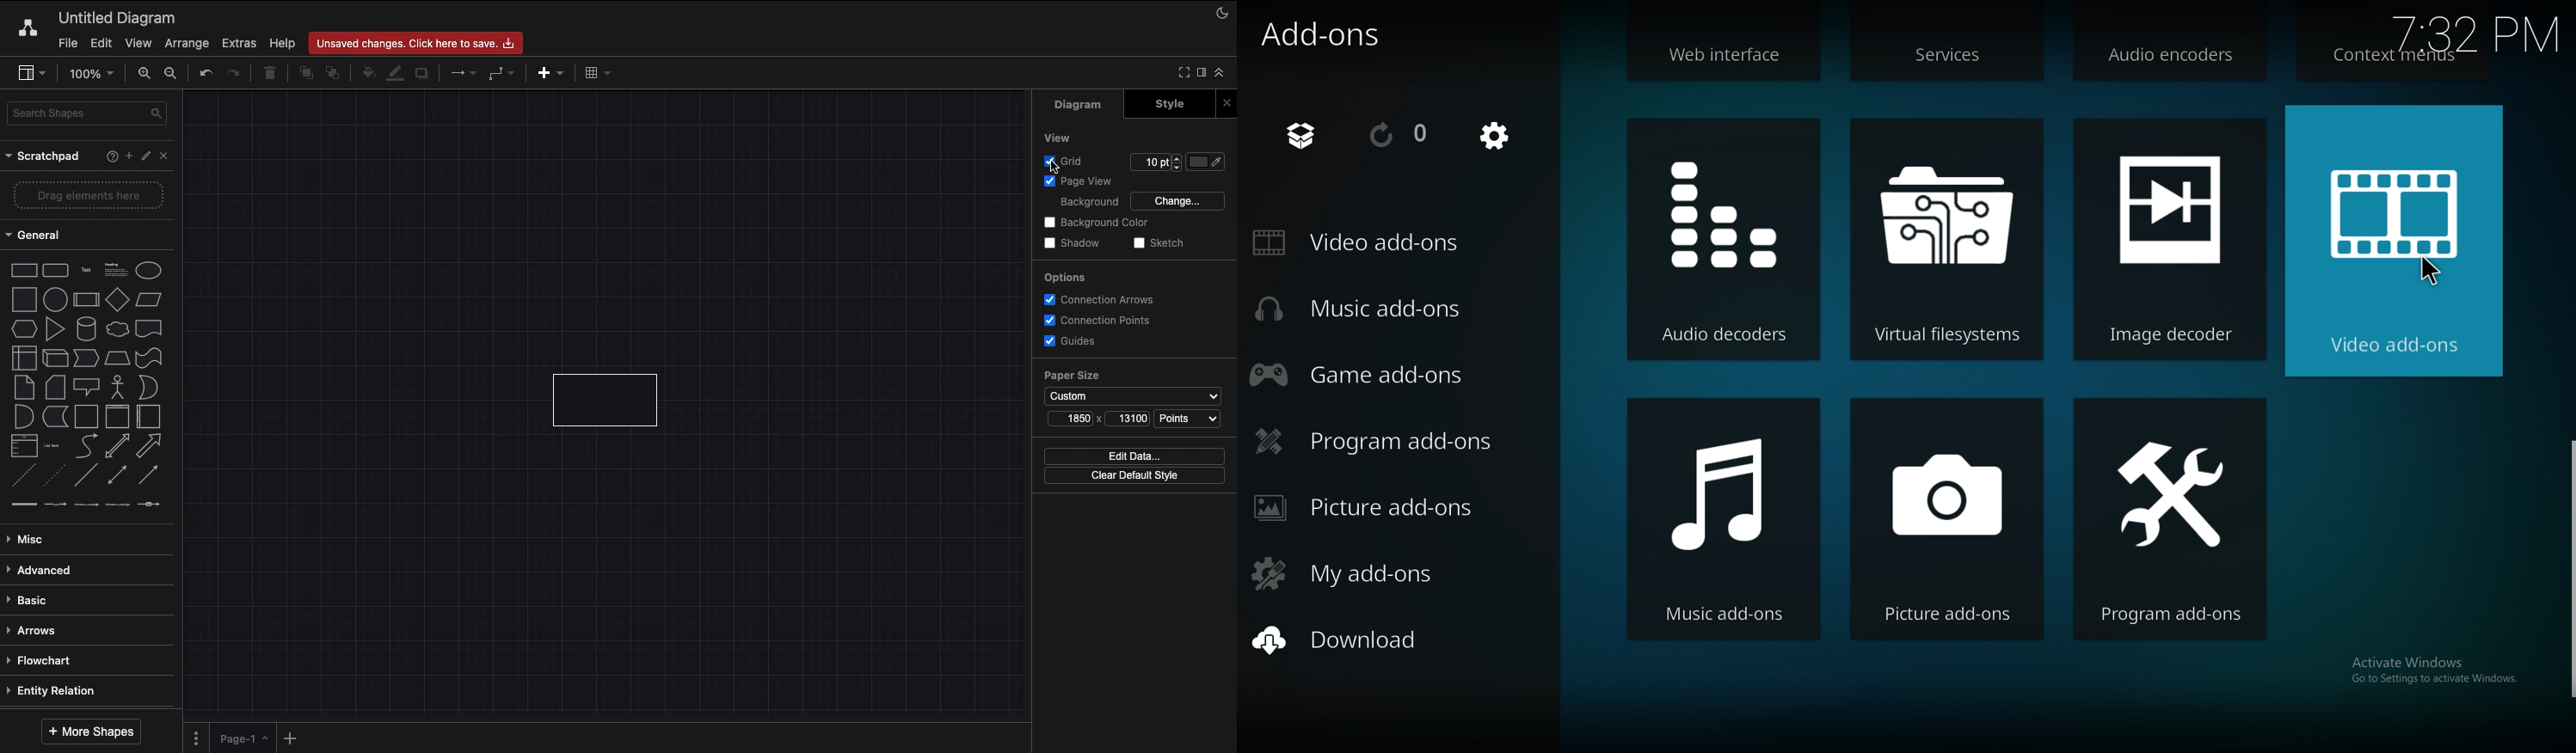  What do you see at coordinates (1364, 641) in the screenshot?
I see `download` at bounding box center [1364, 641].